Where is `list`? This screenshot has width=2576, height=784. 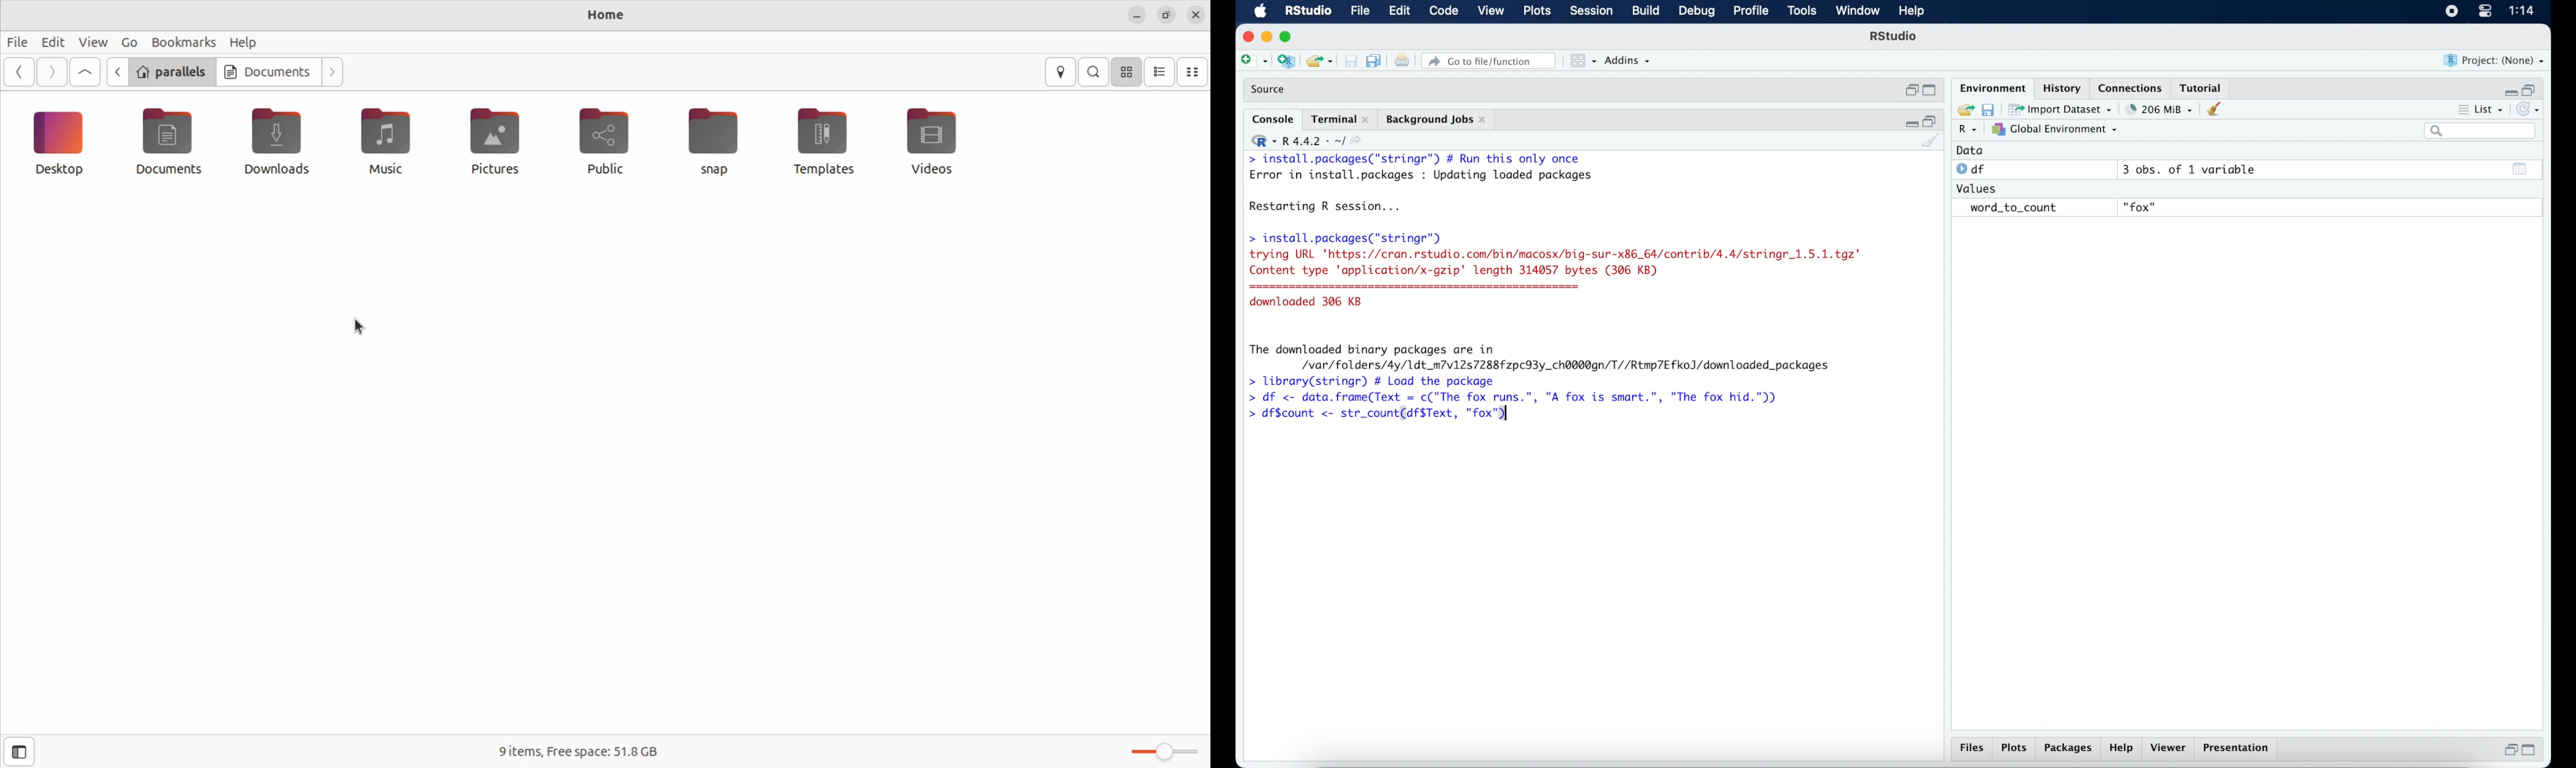 list is located at coordinates (2482, 111).